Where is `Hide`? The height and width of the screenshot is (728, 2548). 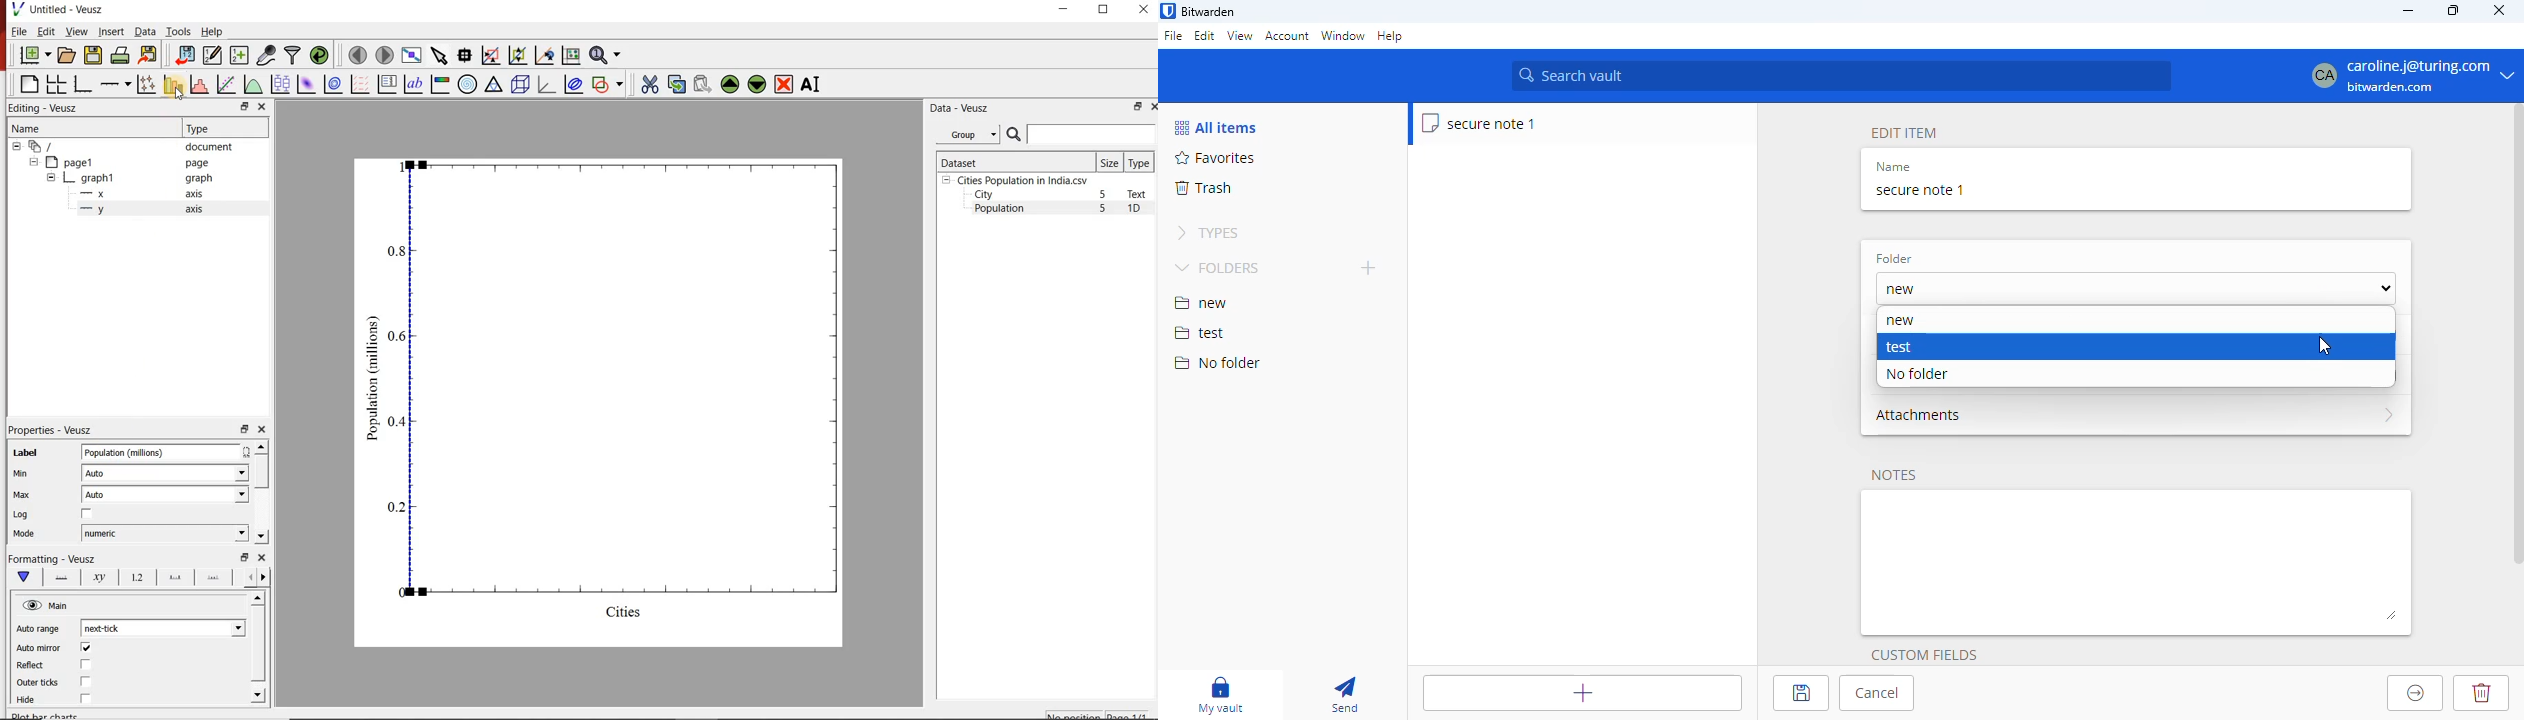 Hide is located at coordinates (32, 703).